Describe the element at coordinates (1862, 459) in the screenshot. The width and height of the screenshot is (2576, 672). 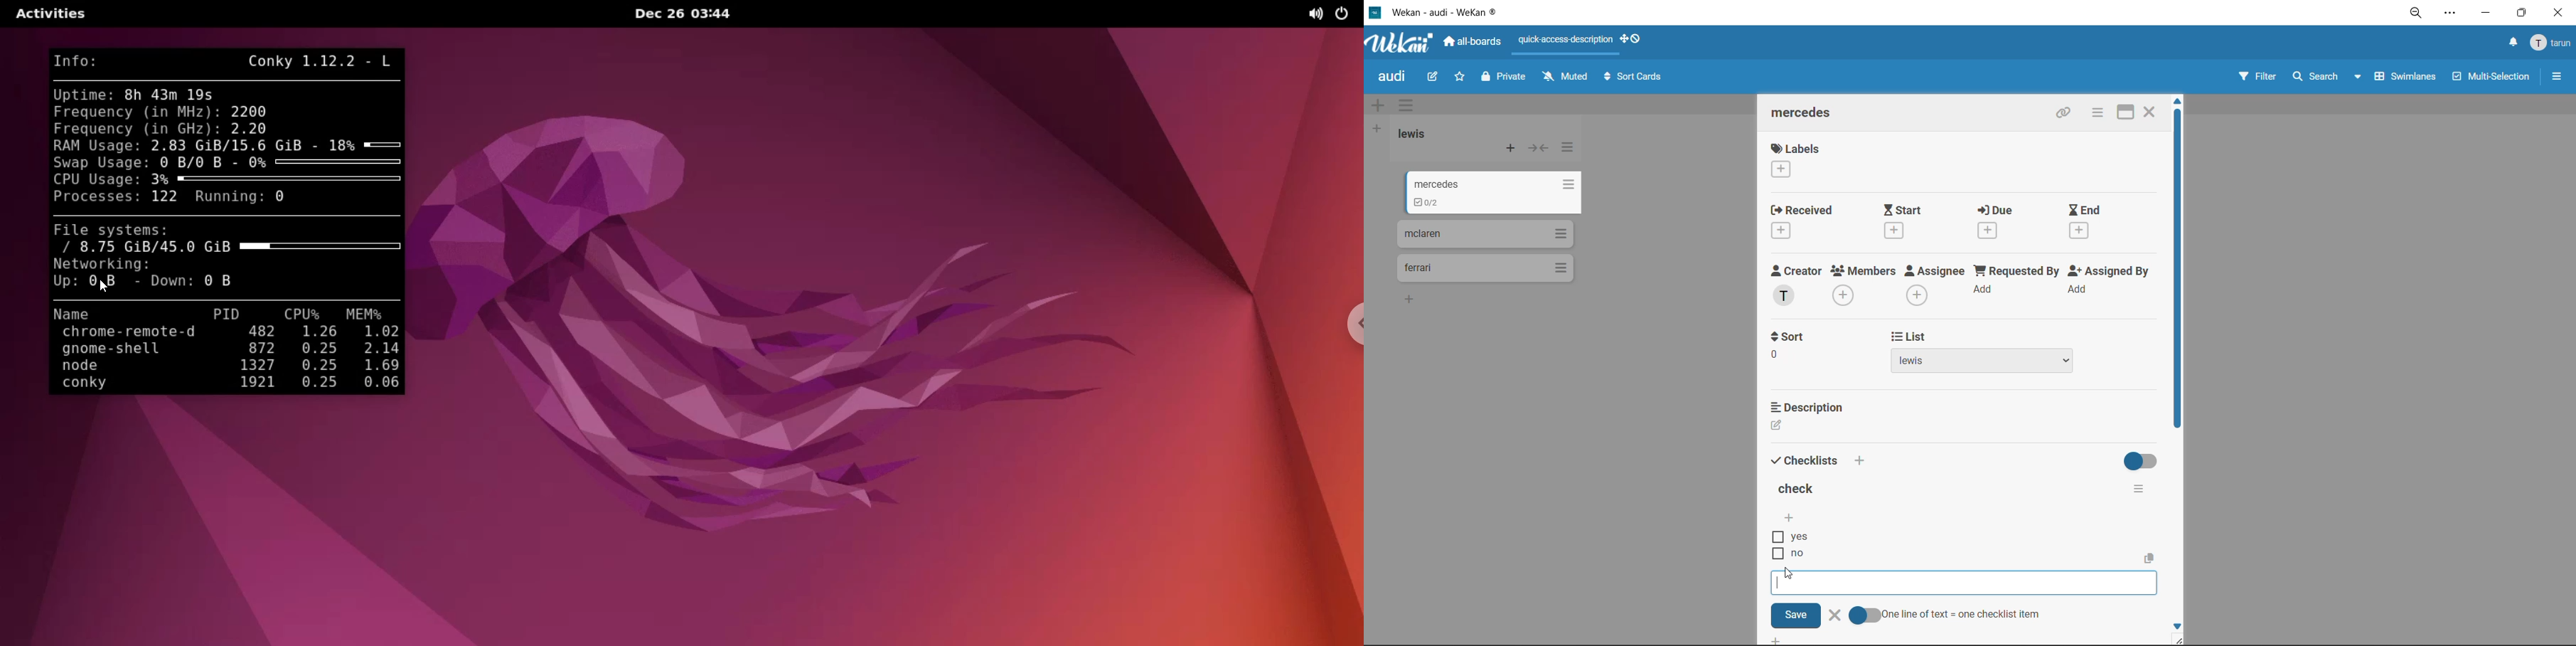
I see `Add` at that location.